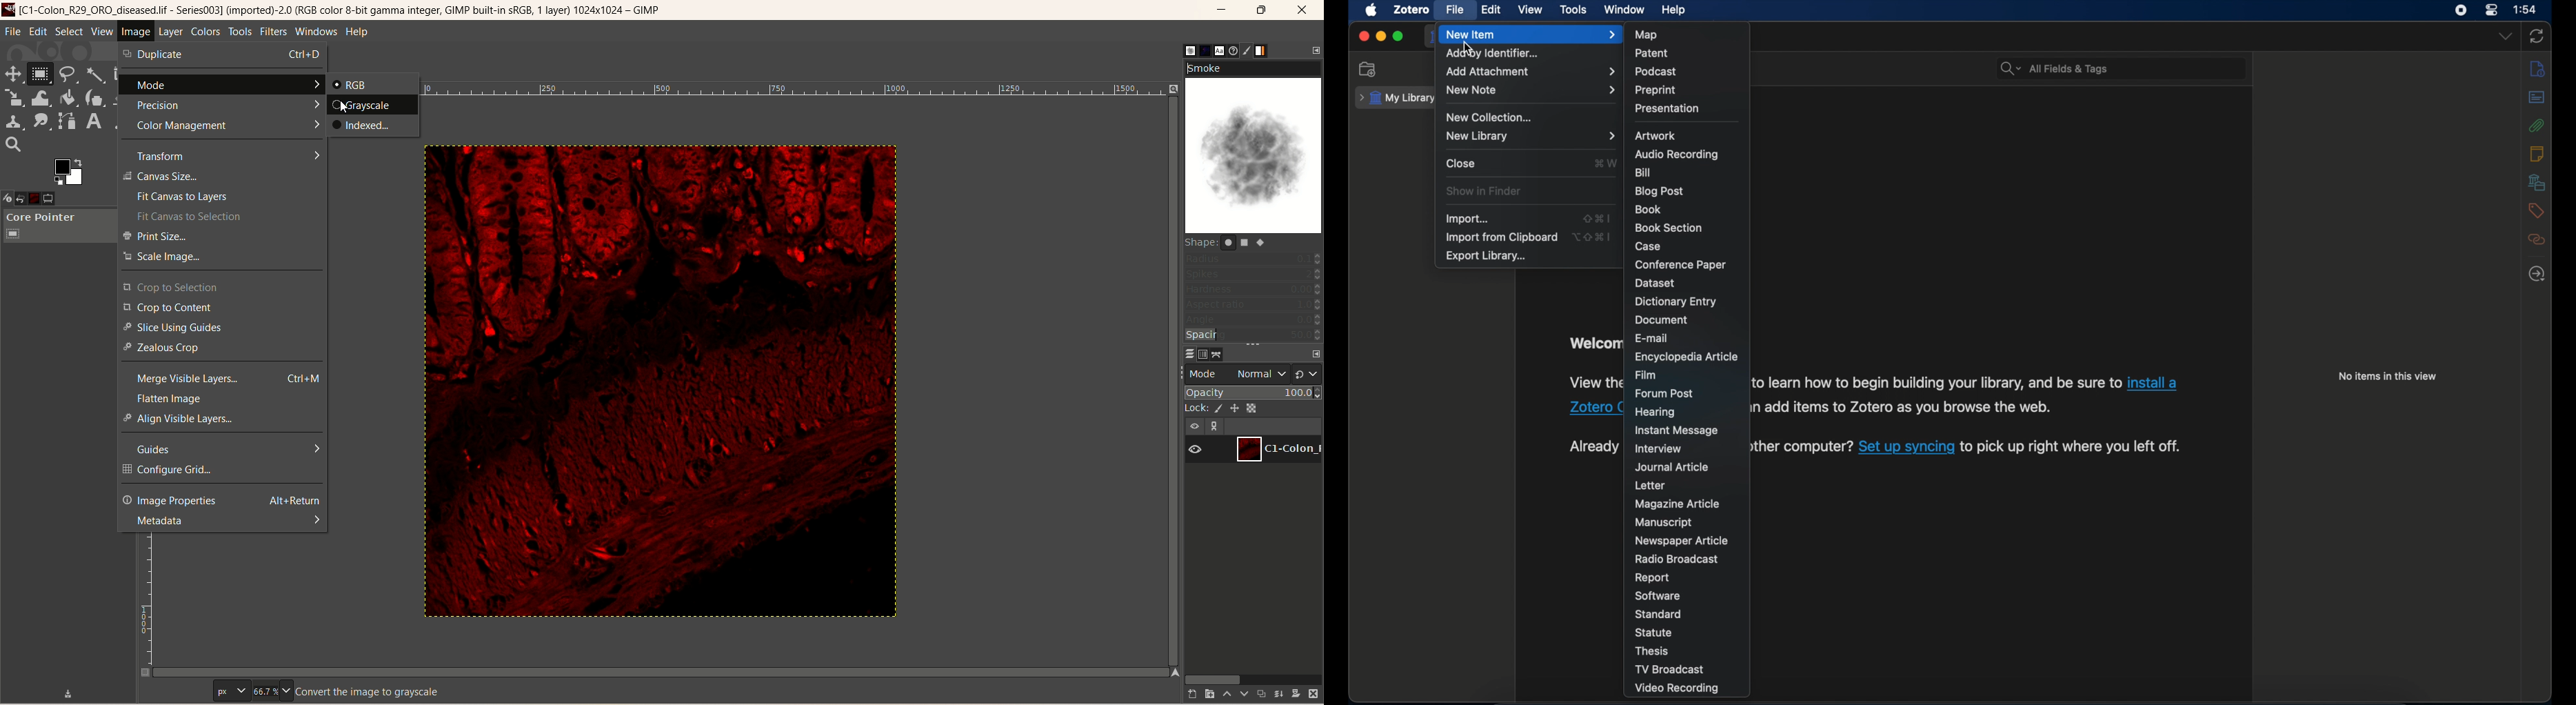 This screenshot has height=728, width=2576. What do you see at coordinates (94, 121) in the screenshot?
I see `text tool` at bounding box center [94, 121].